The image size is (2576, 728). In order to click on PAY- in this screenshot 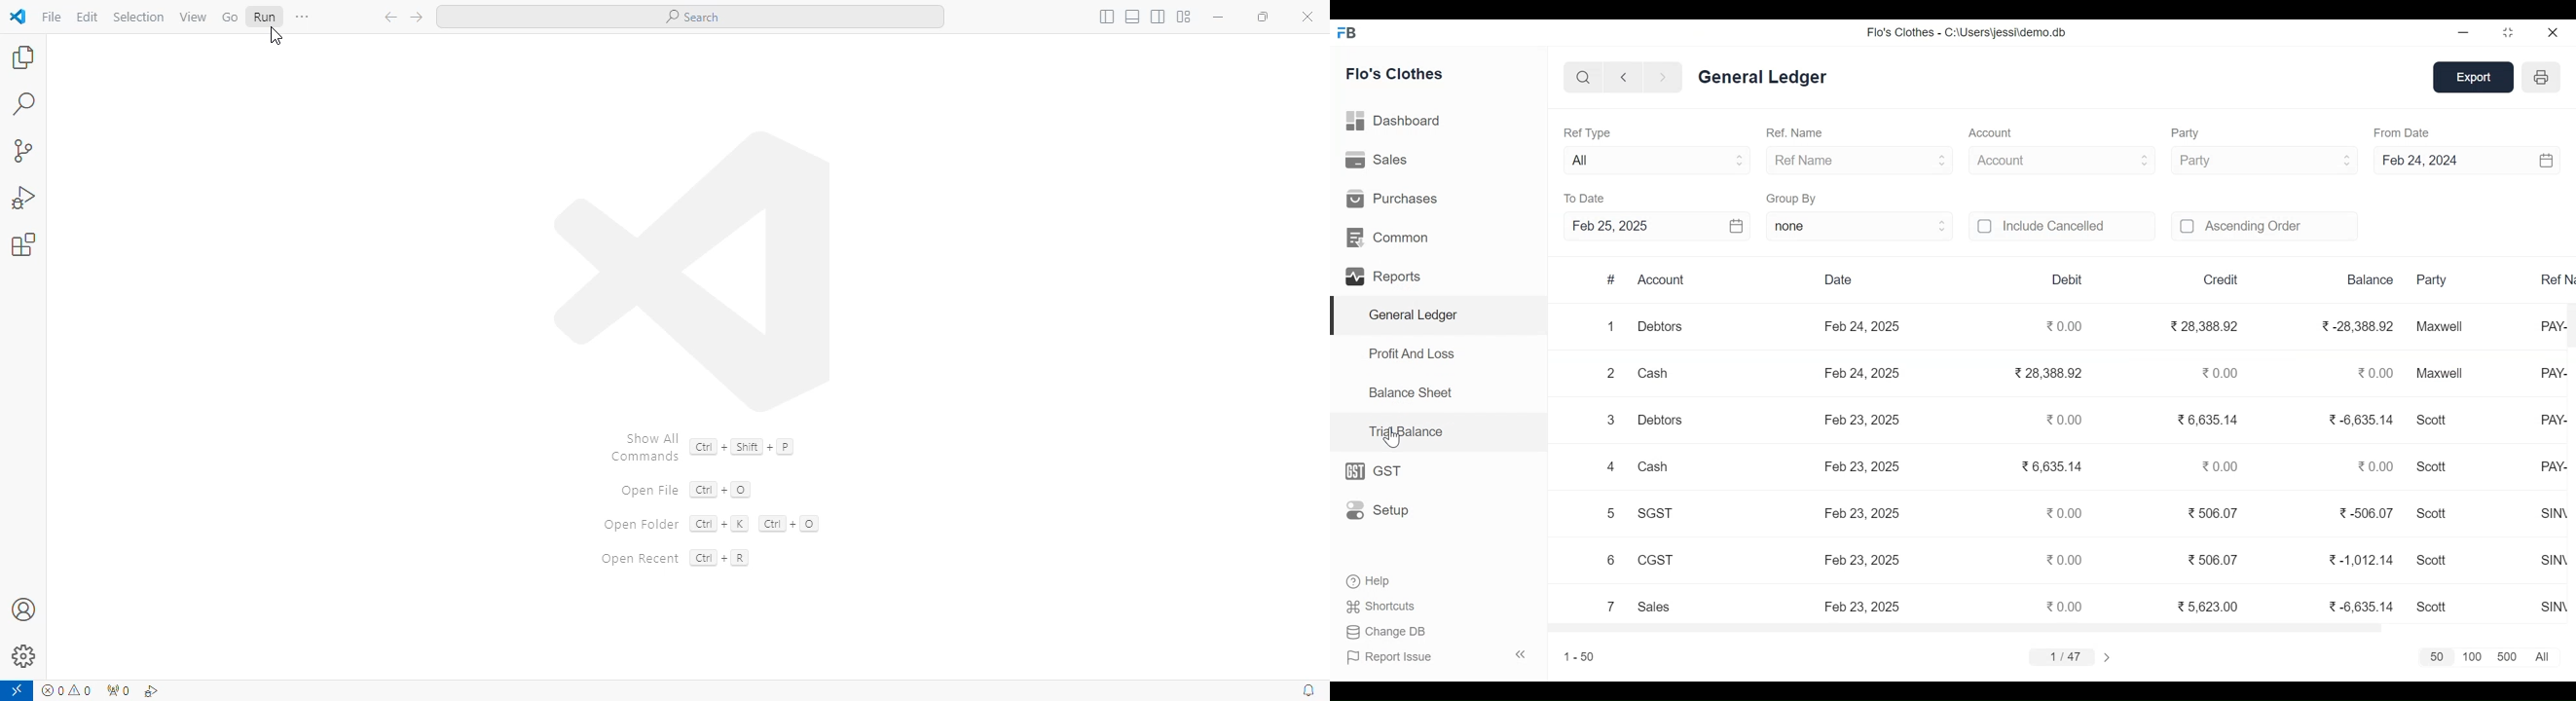, I will do `click(2554, 326)`.